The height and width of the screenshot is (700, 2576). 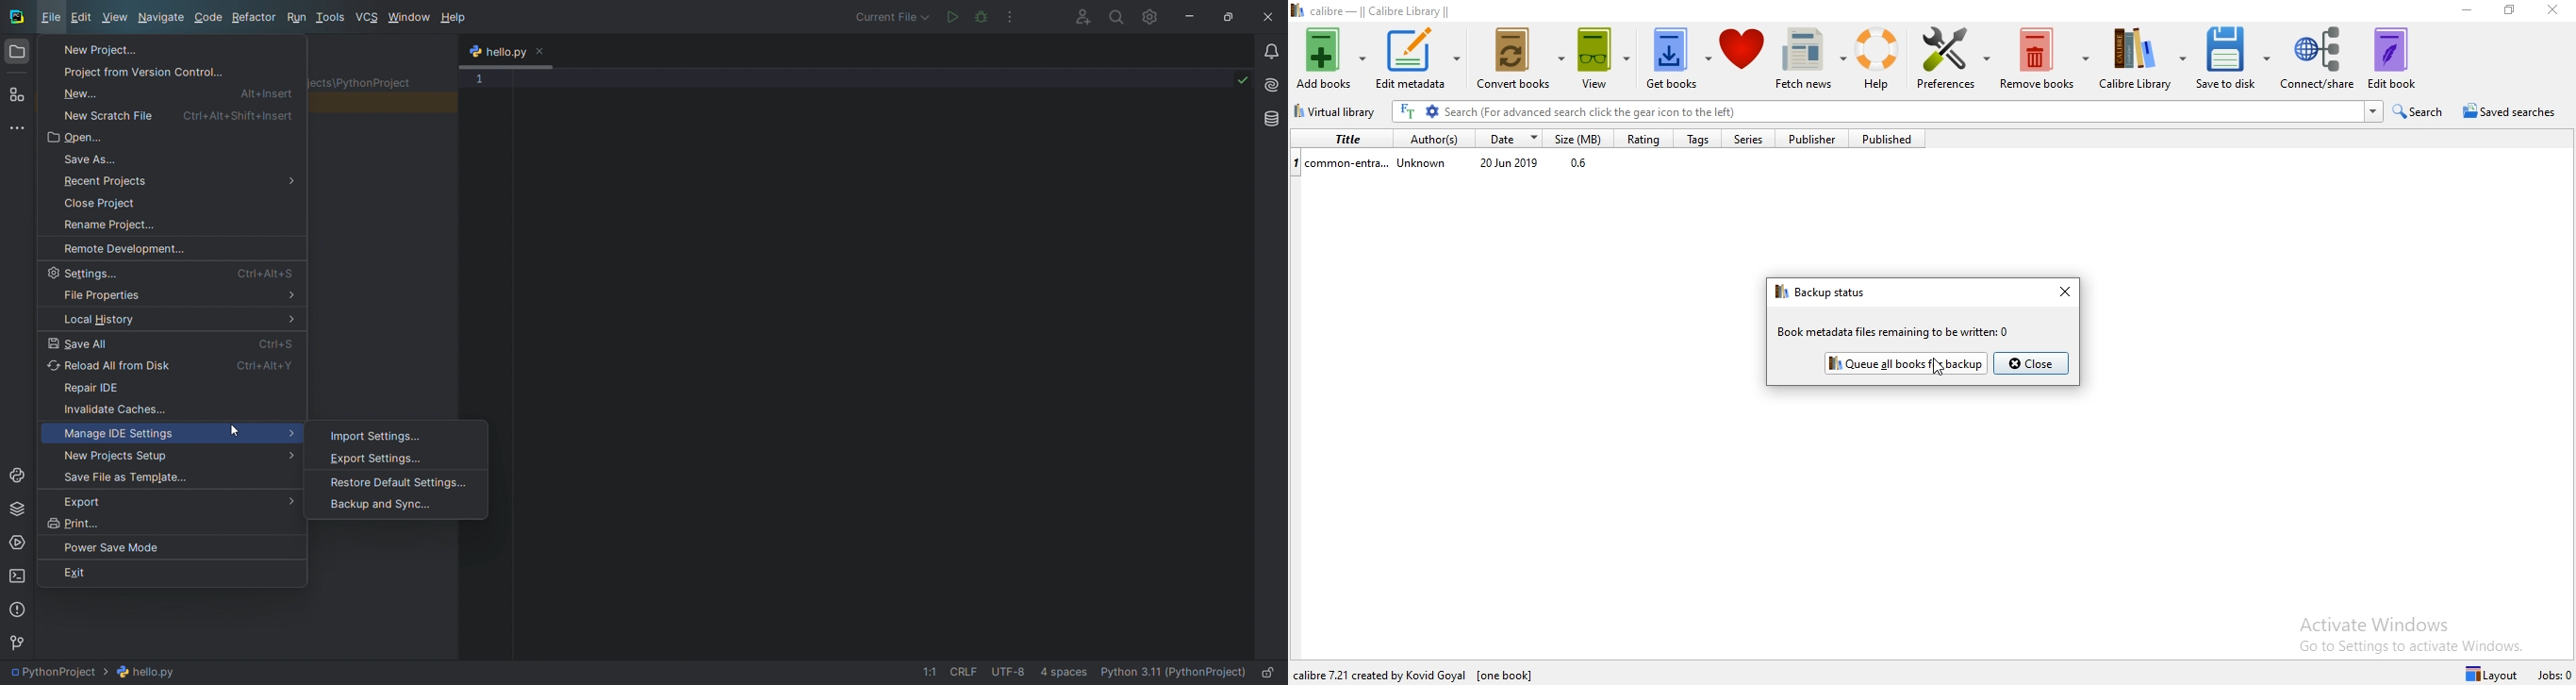 I want to click on backup status, so click(x=1823, y=292).